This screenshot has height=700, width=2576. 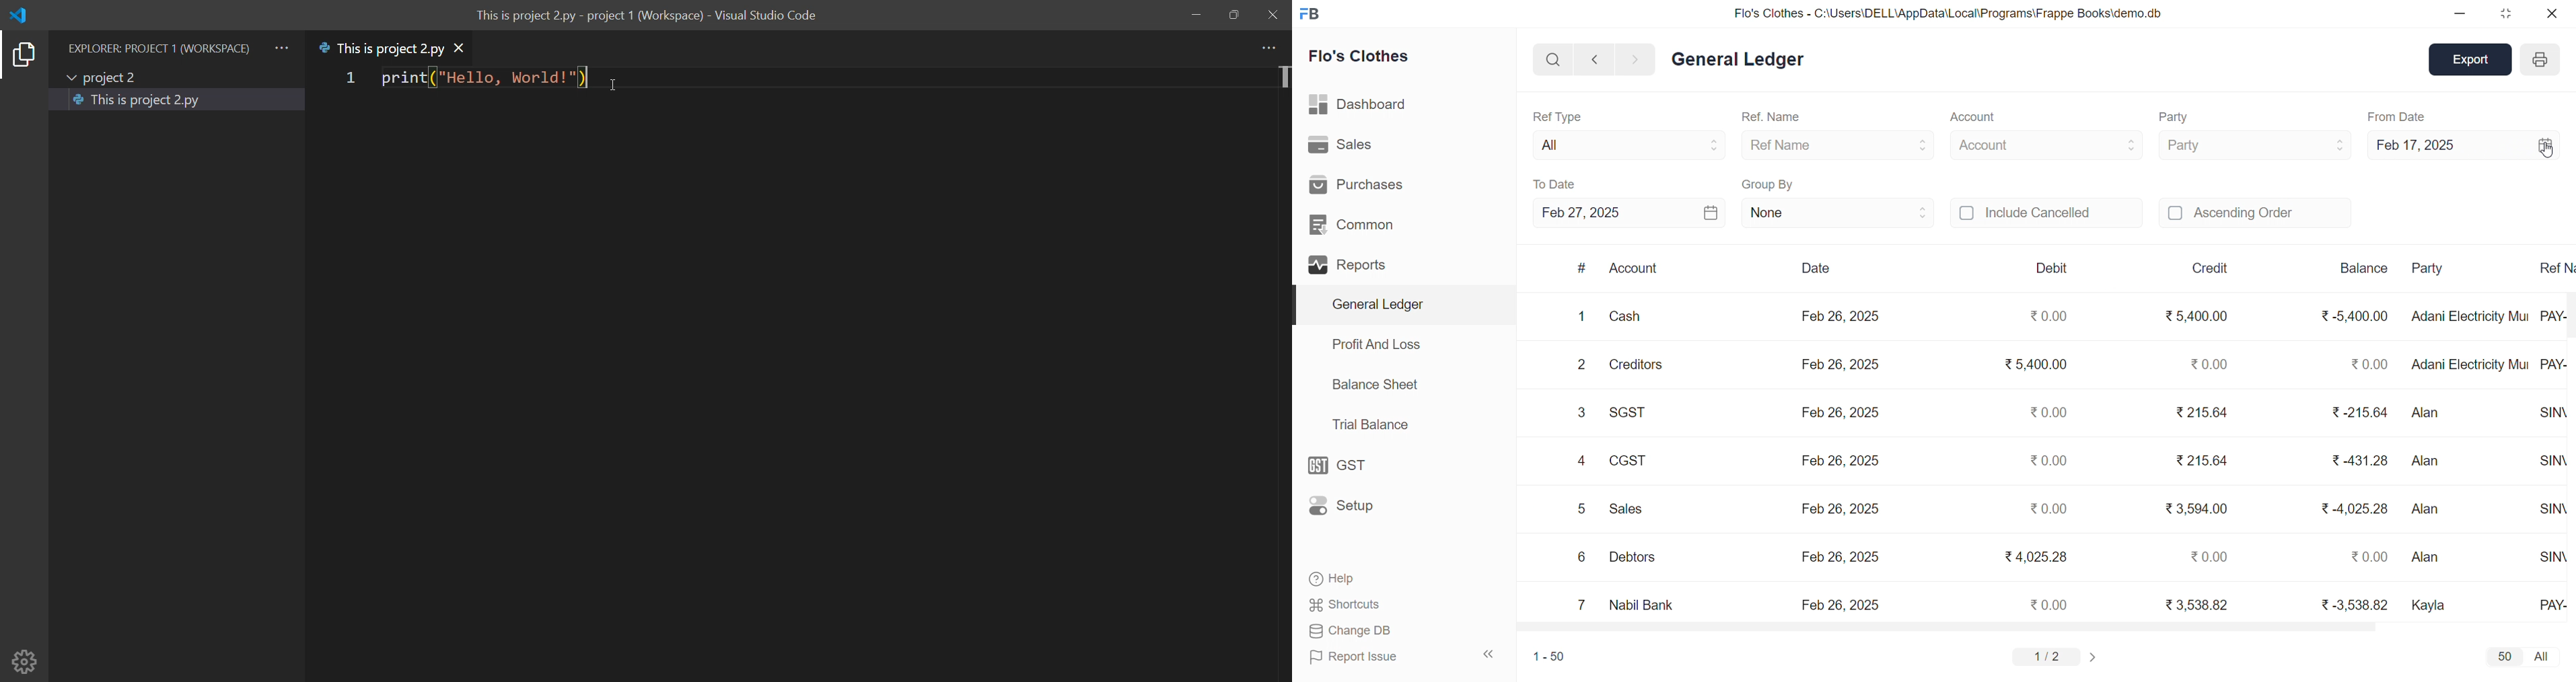 What do you see at coordinates (2552, 314) in the screenshot?
I see `PAY-` at bounding box center [2552, 314].